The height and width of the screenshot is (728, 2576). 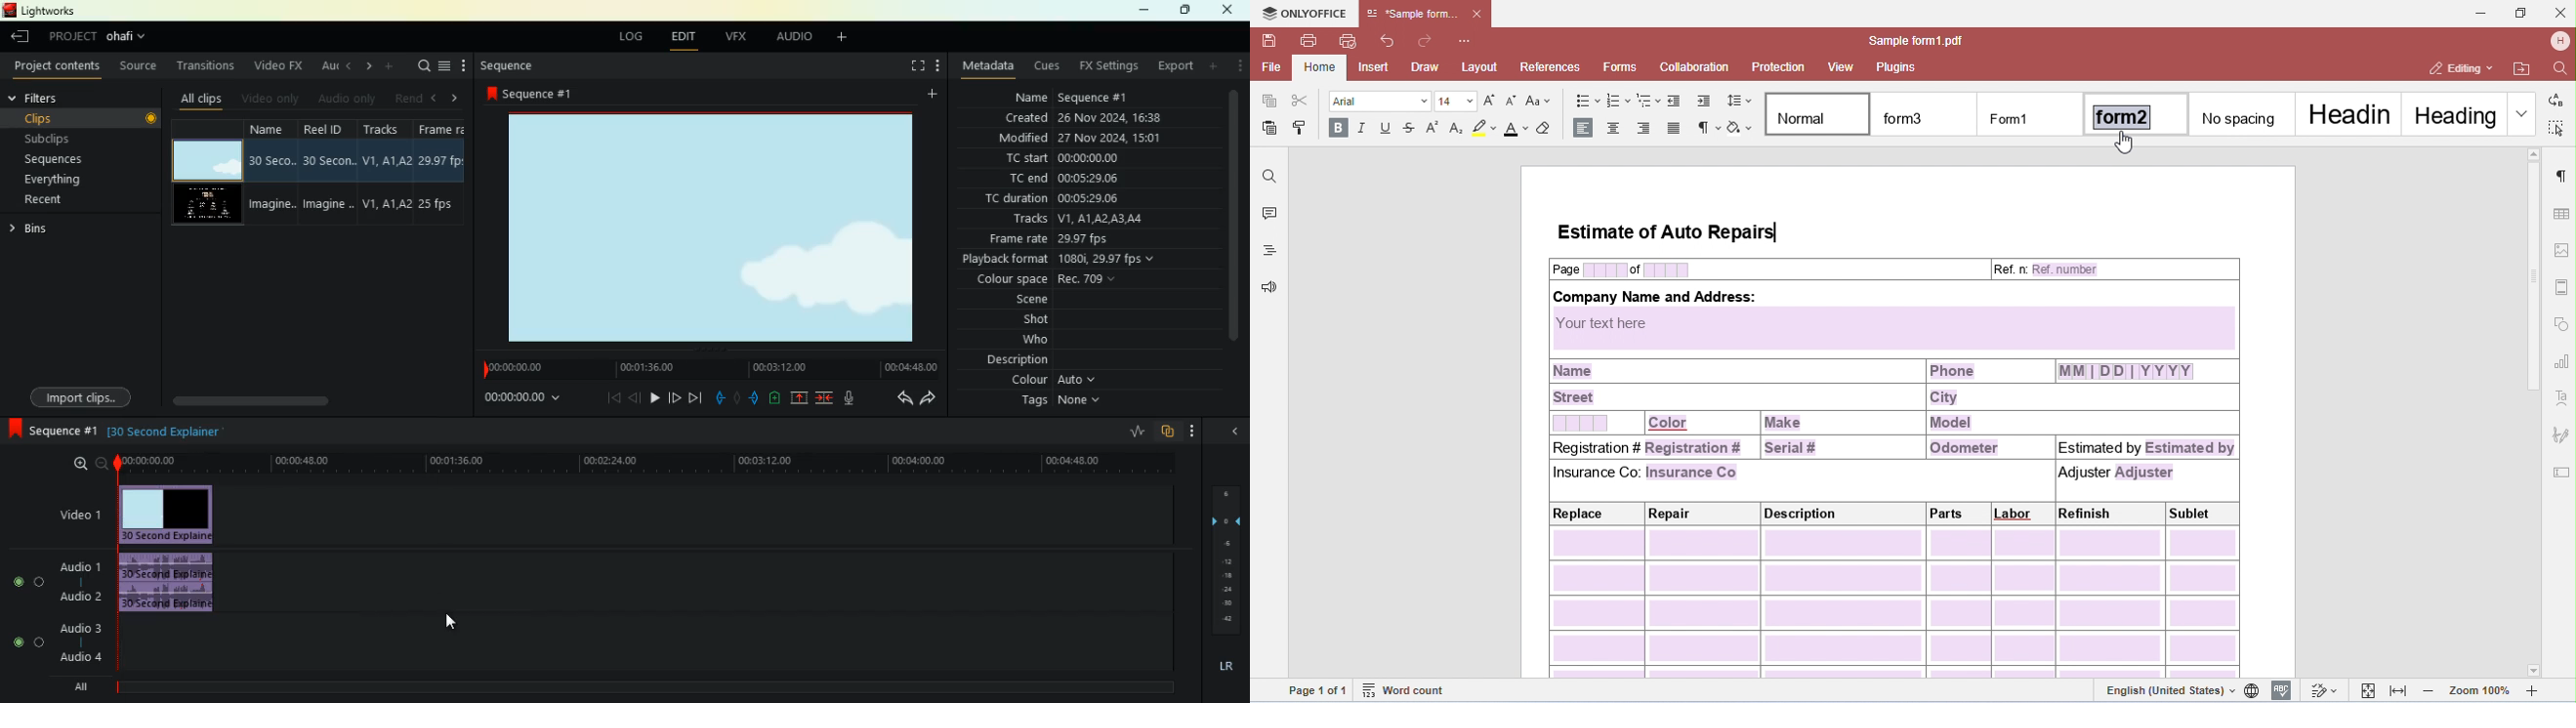 I want to click on name, so click(x=272, y=173).